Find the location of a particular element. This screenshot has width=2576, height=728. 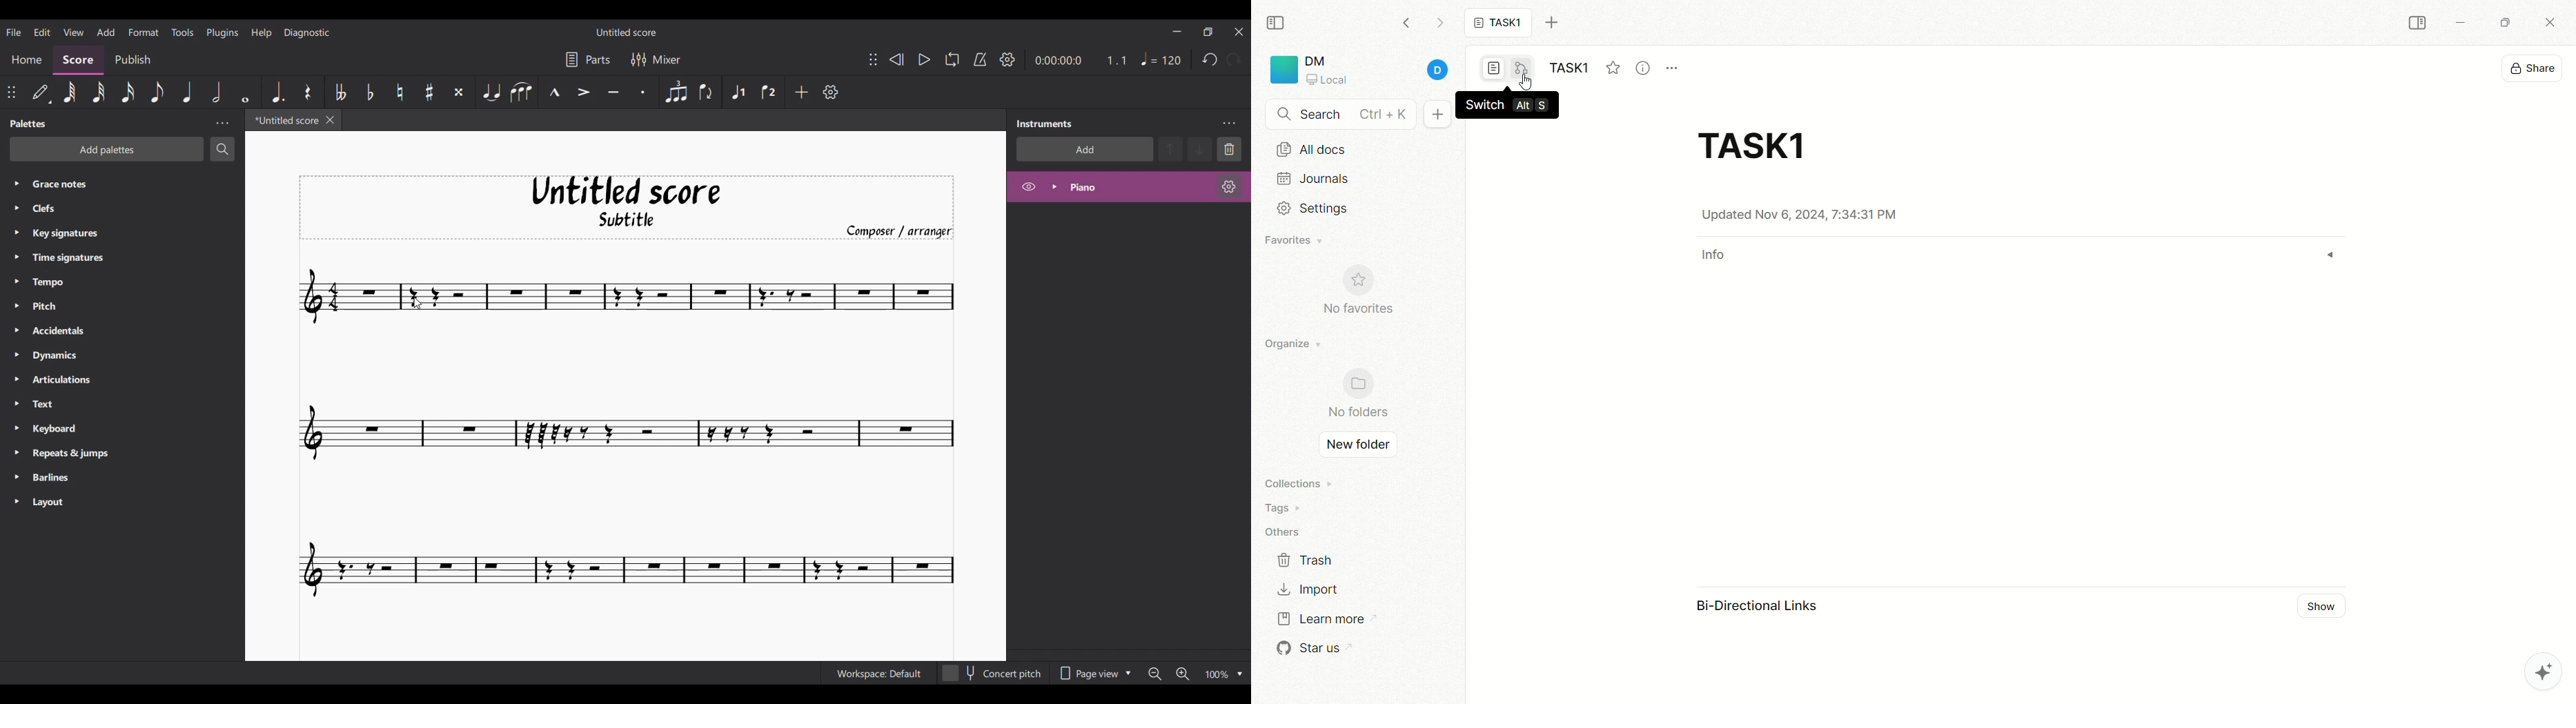

Minimize is located at coordinates (1177, 31).